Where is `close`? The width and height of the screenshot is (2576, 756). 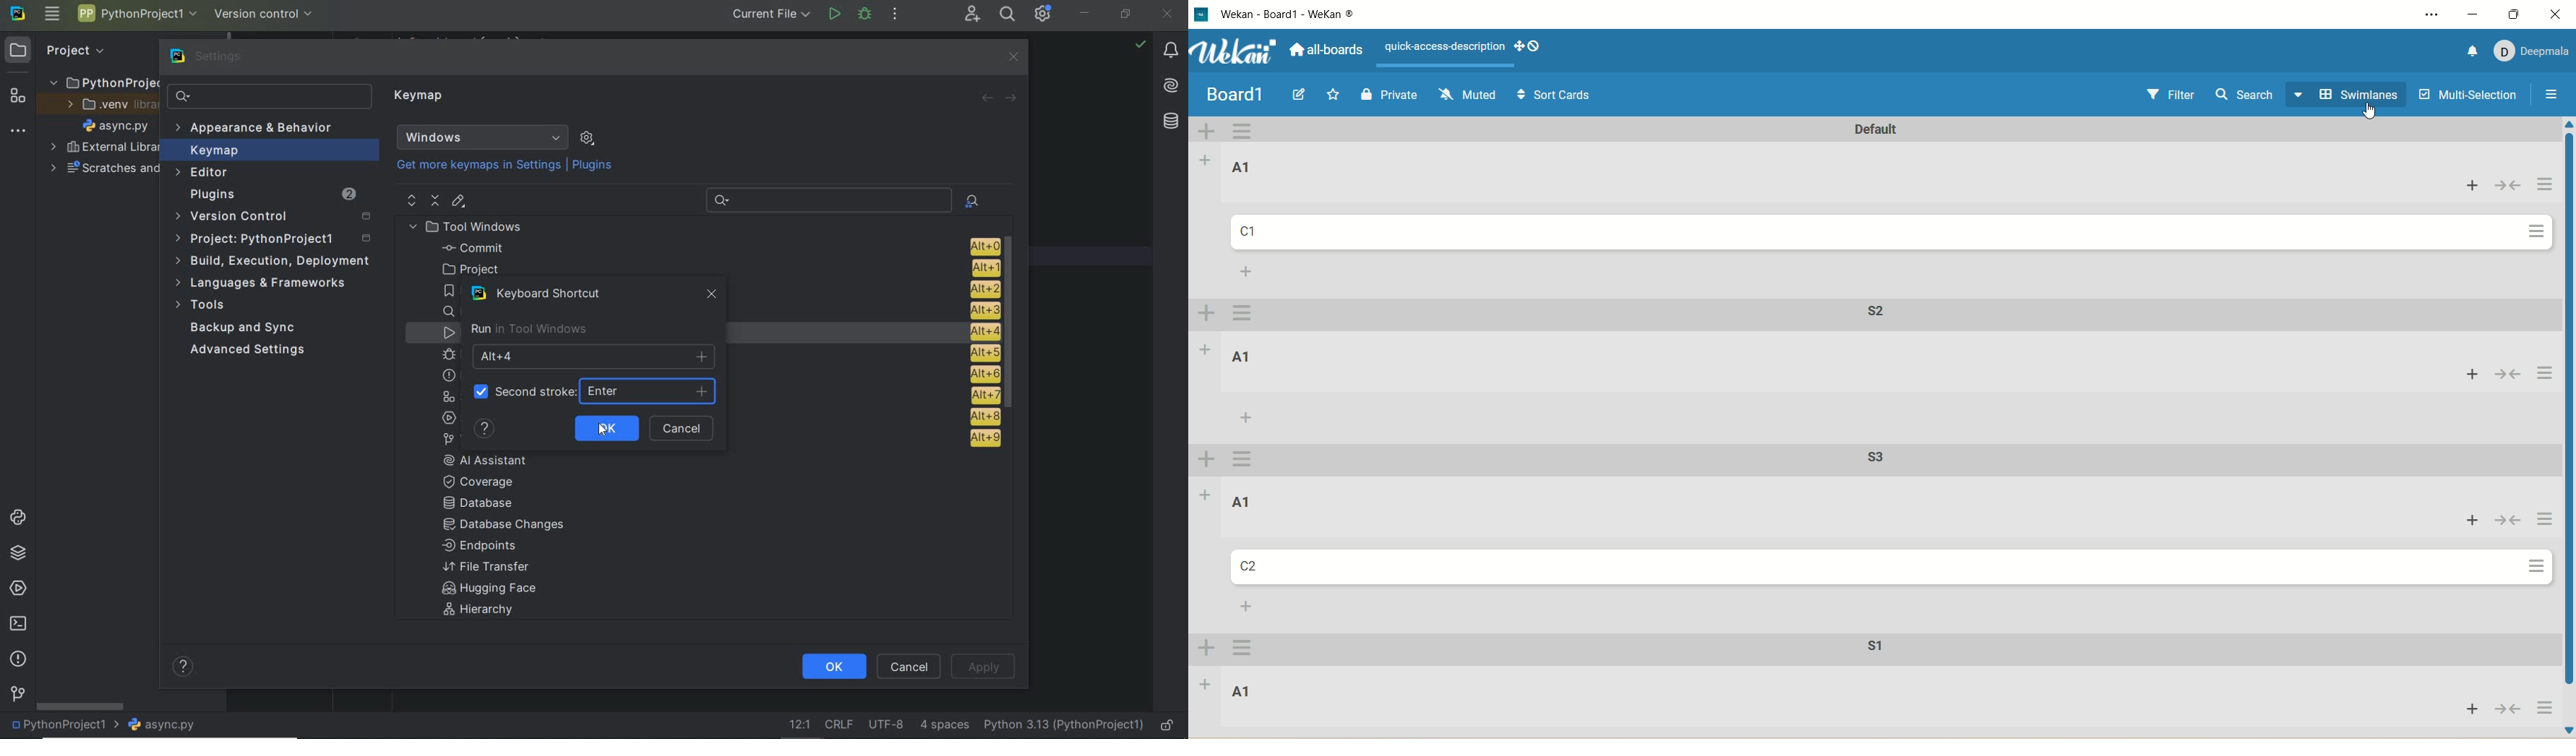
close is located at coordinates (1013, 57).